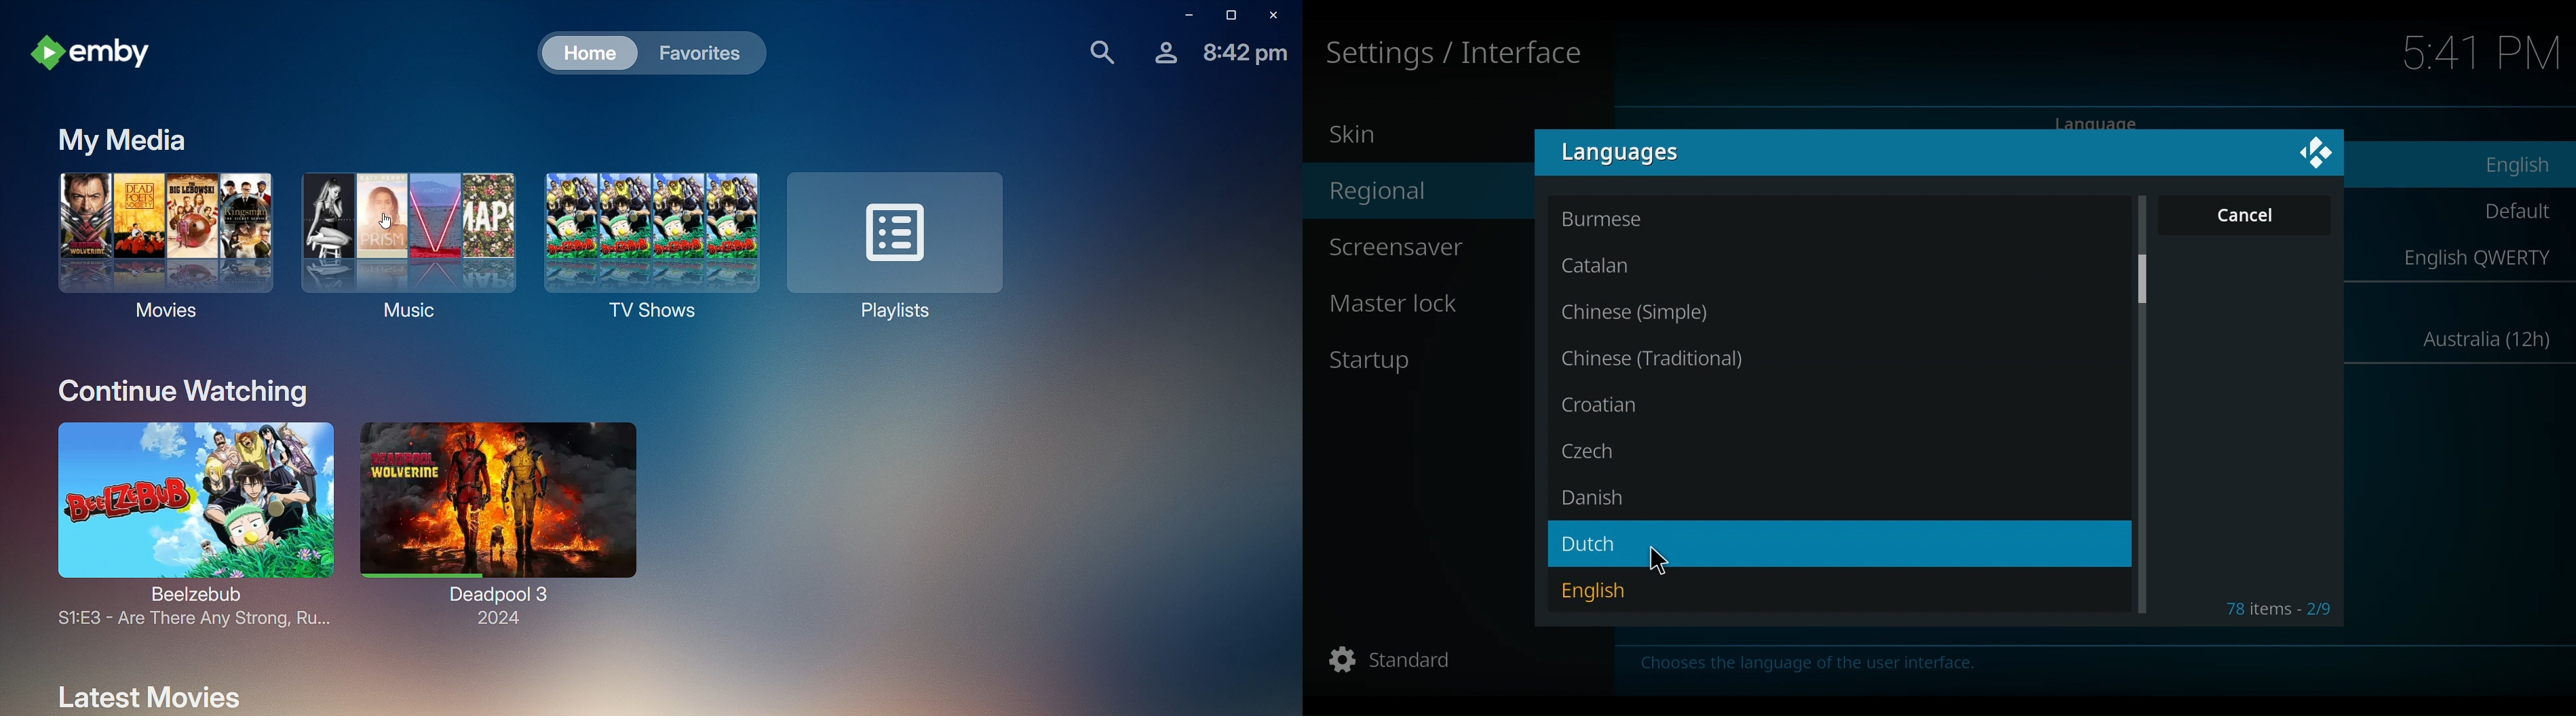 This screenshot has height=728, width=2576. What do you see at coordinates (2277, 609) in the screenshot?
I see `78 items` at bounding box center [2277, 609].